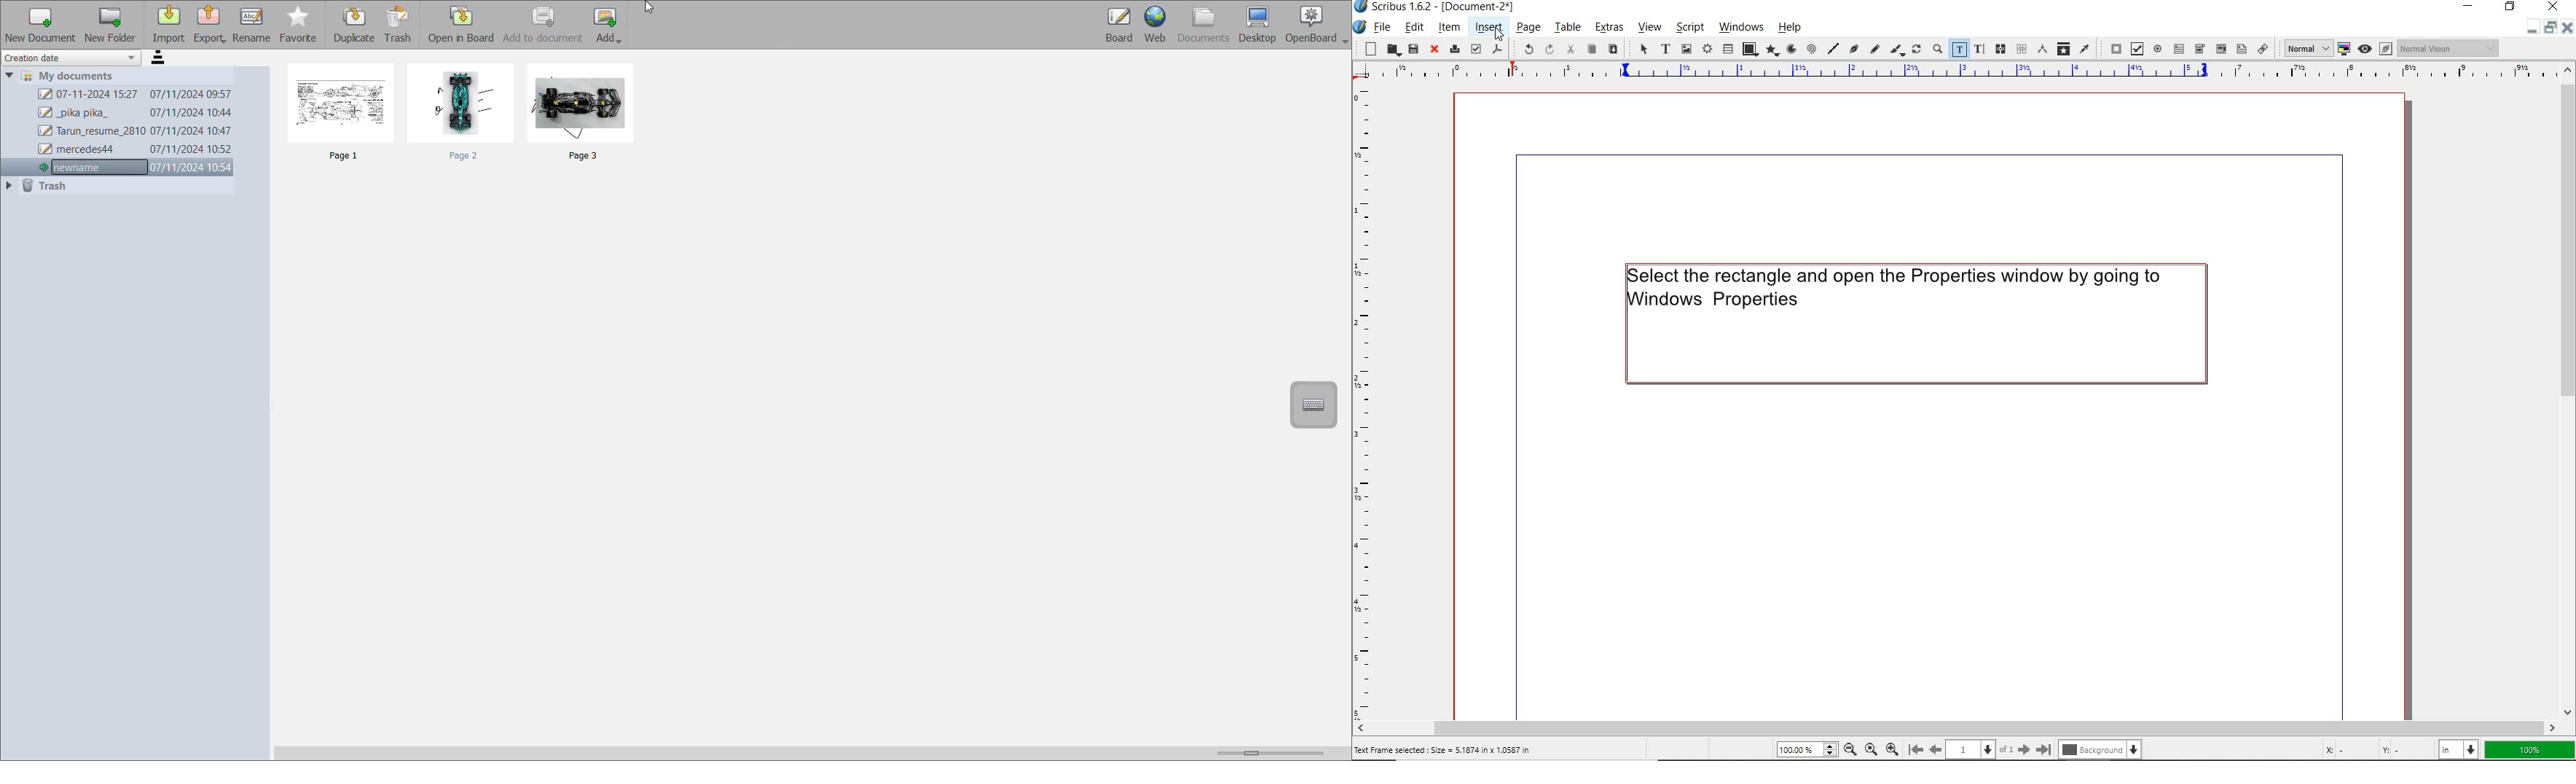 This screenshot has width=2576, height=784. I want to click on eye dropper, so click(2085, 48).